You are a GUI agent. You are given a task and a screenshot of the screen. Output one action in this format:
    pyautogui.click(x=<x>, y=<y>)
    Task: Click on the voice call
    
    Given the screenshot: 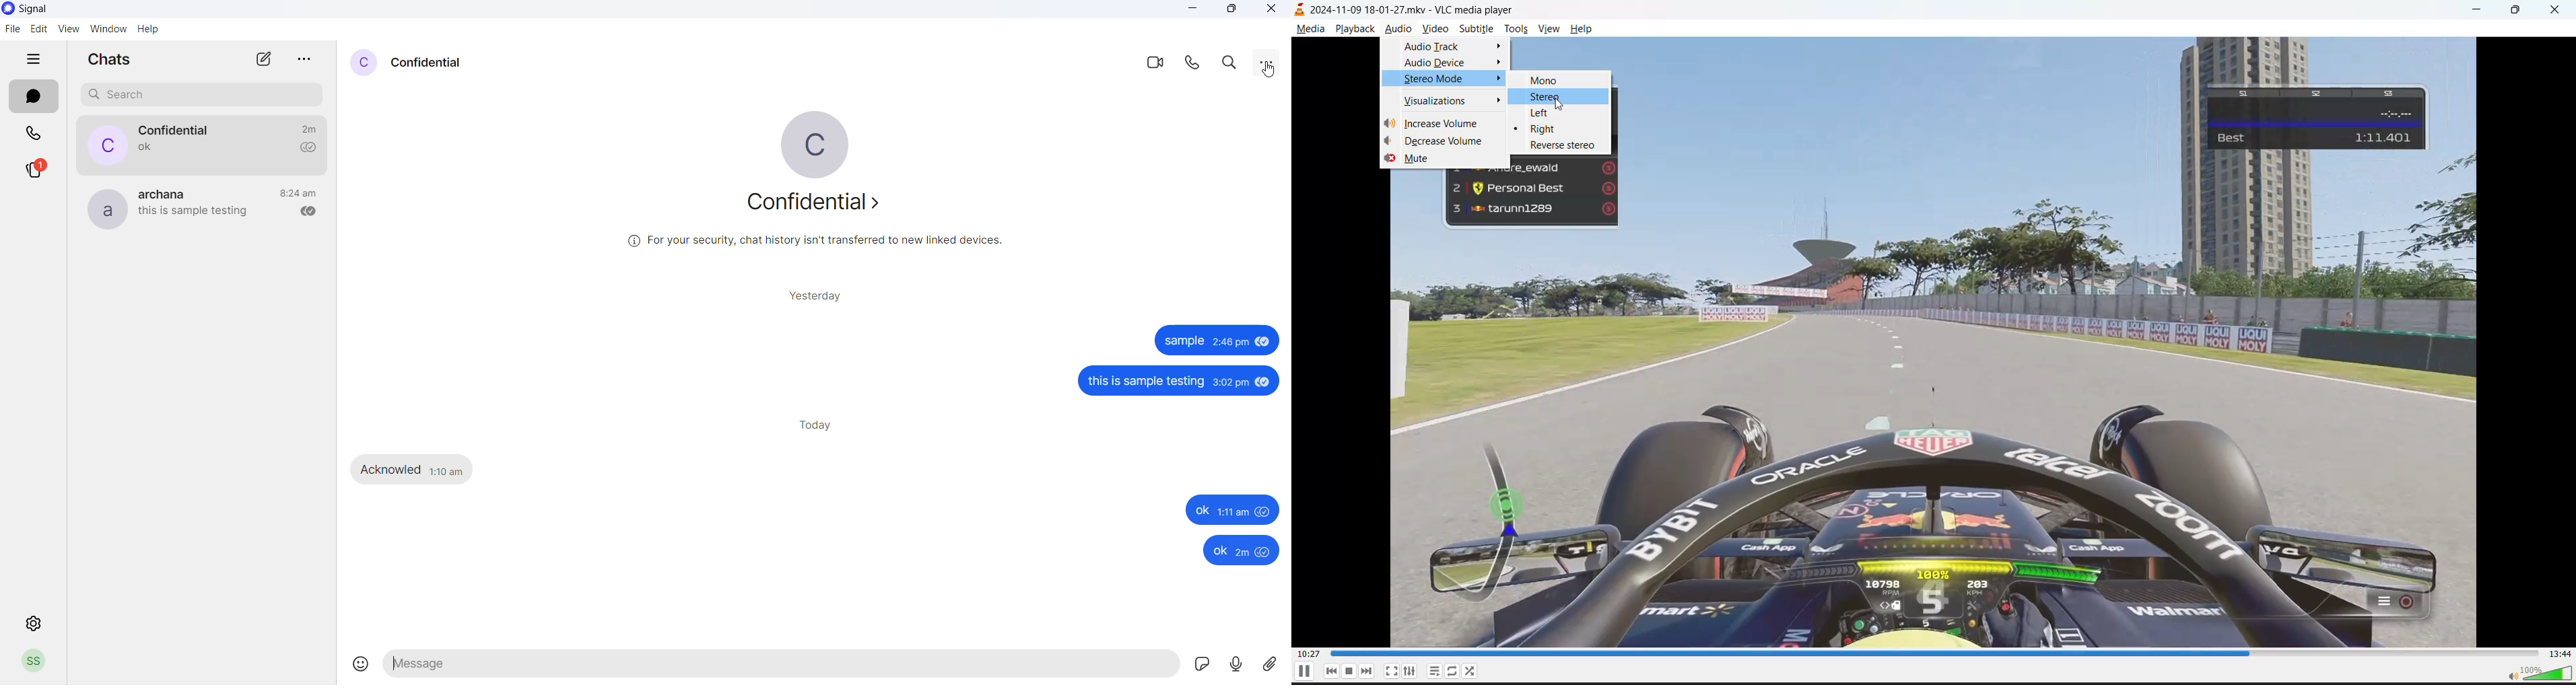 What is the action you would take?
    pyautogui.click(x=1190, y=63)
    